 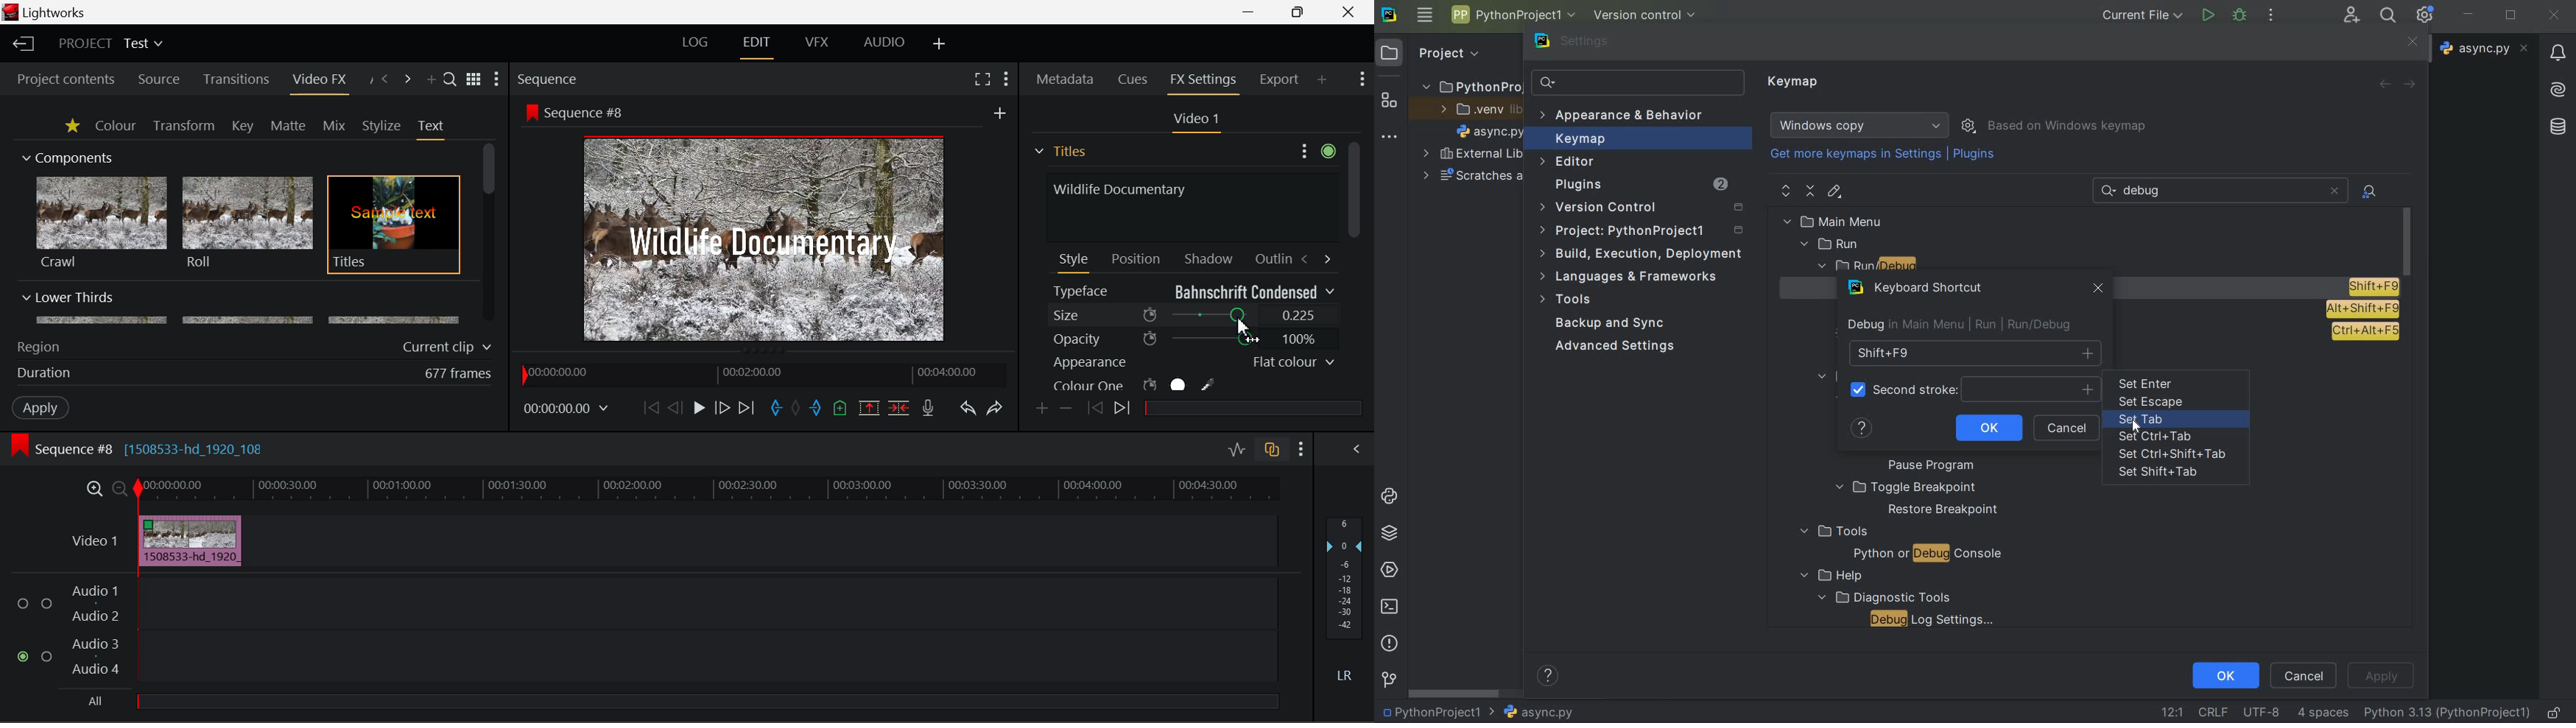 I want to click on Transform, so click(x=185, y=127).